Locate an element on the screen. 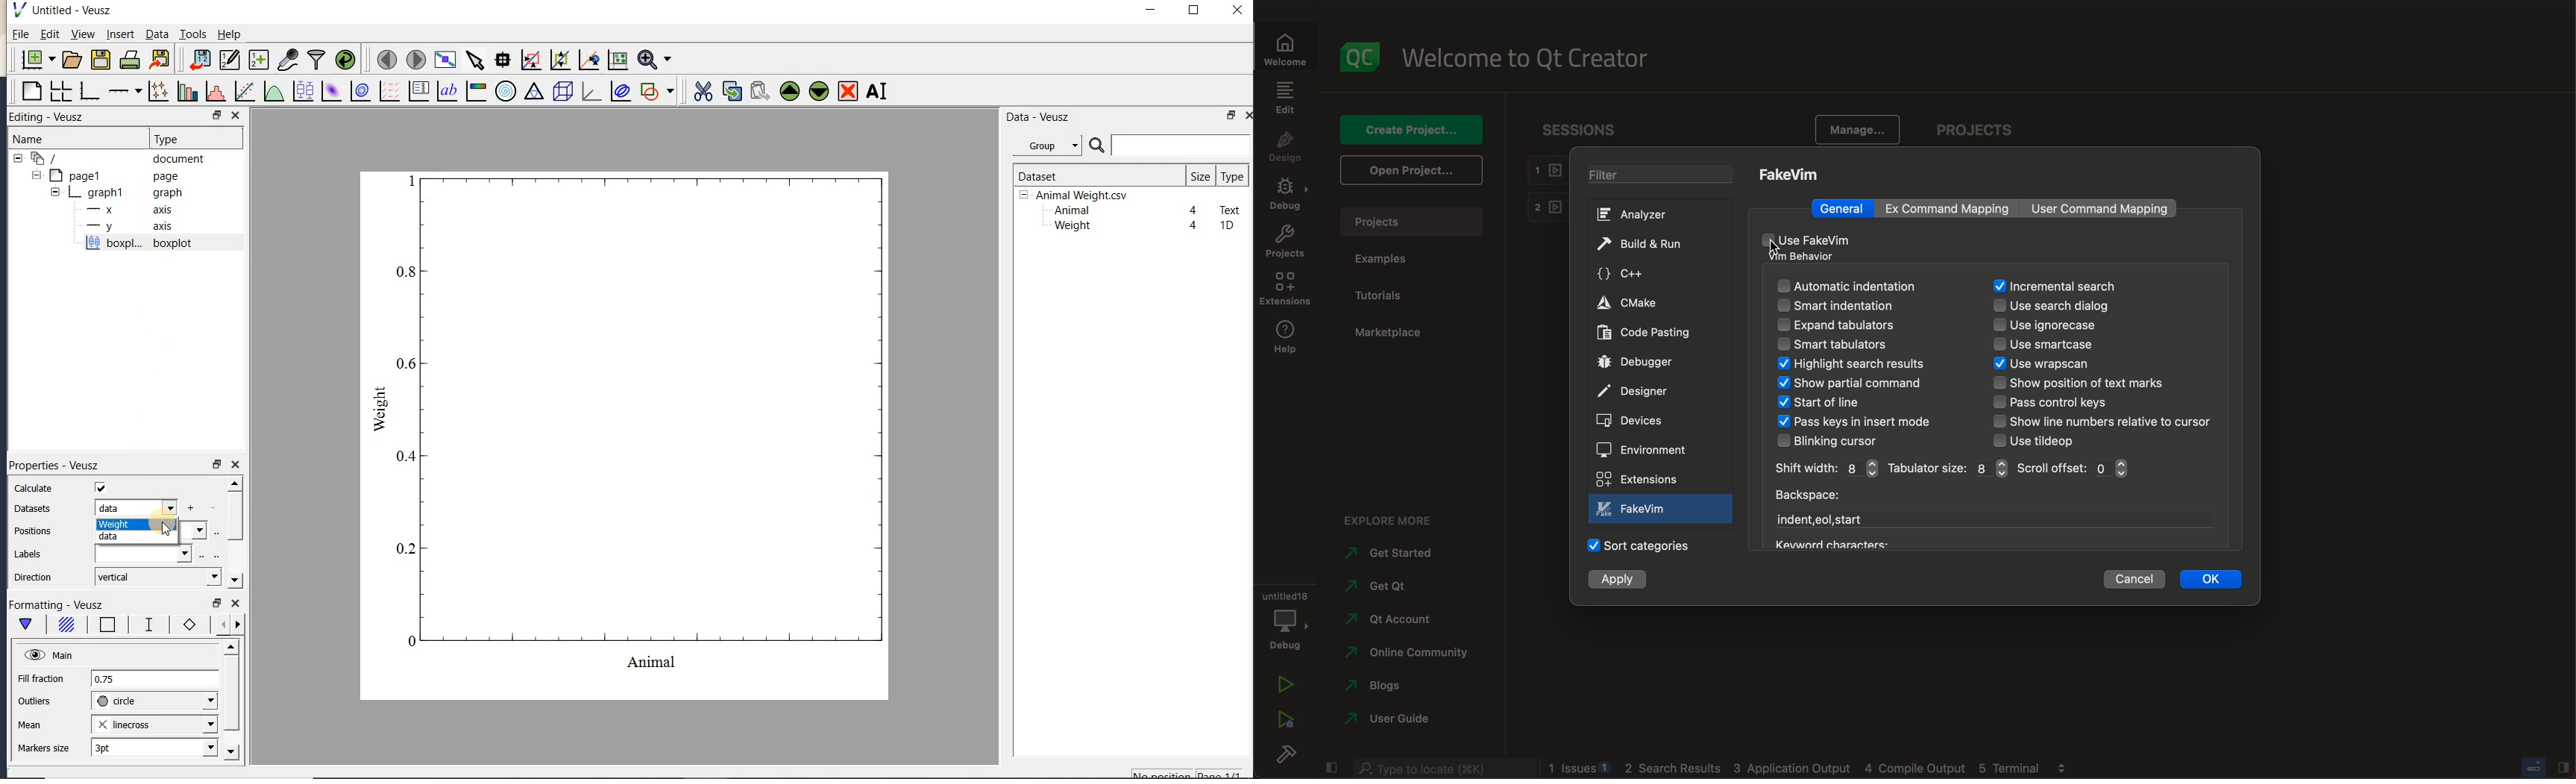  extensions is located at coordinates (1638, 479).